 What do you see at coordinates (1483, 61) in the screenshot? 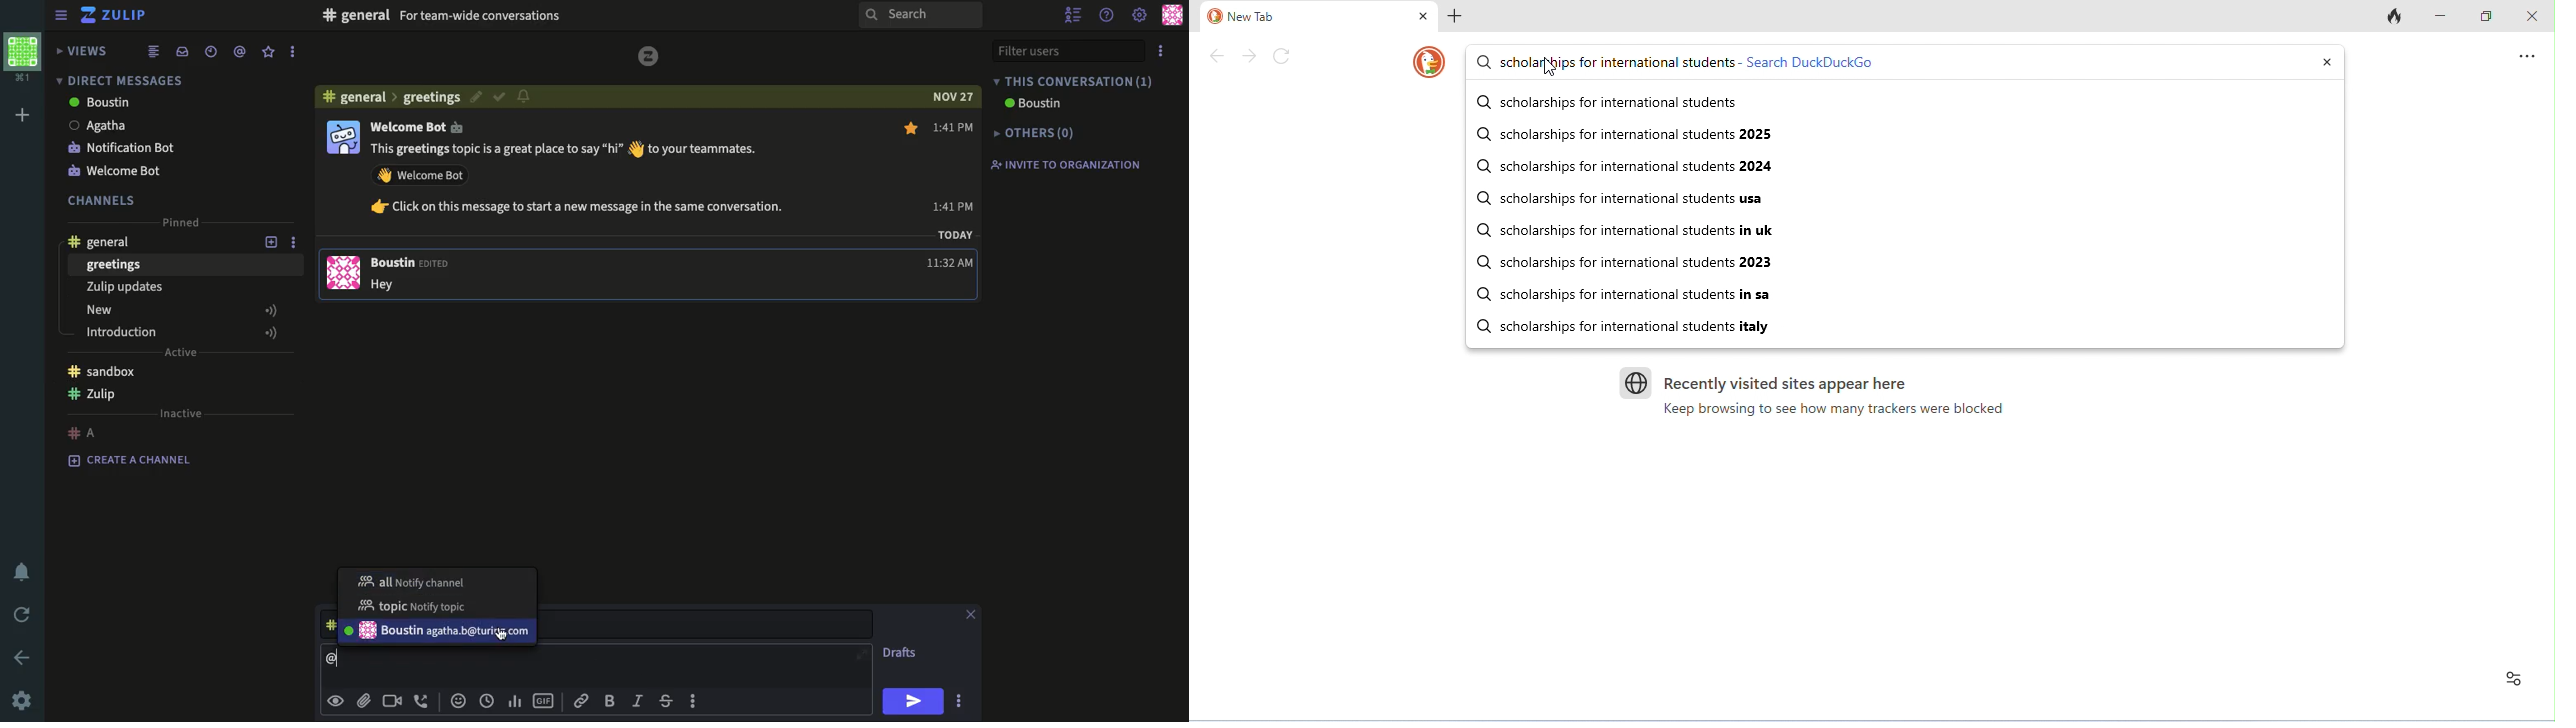
I see `search icon` at bounding box center [1483, 61].